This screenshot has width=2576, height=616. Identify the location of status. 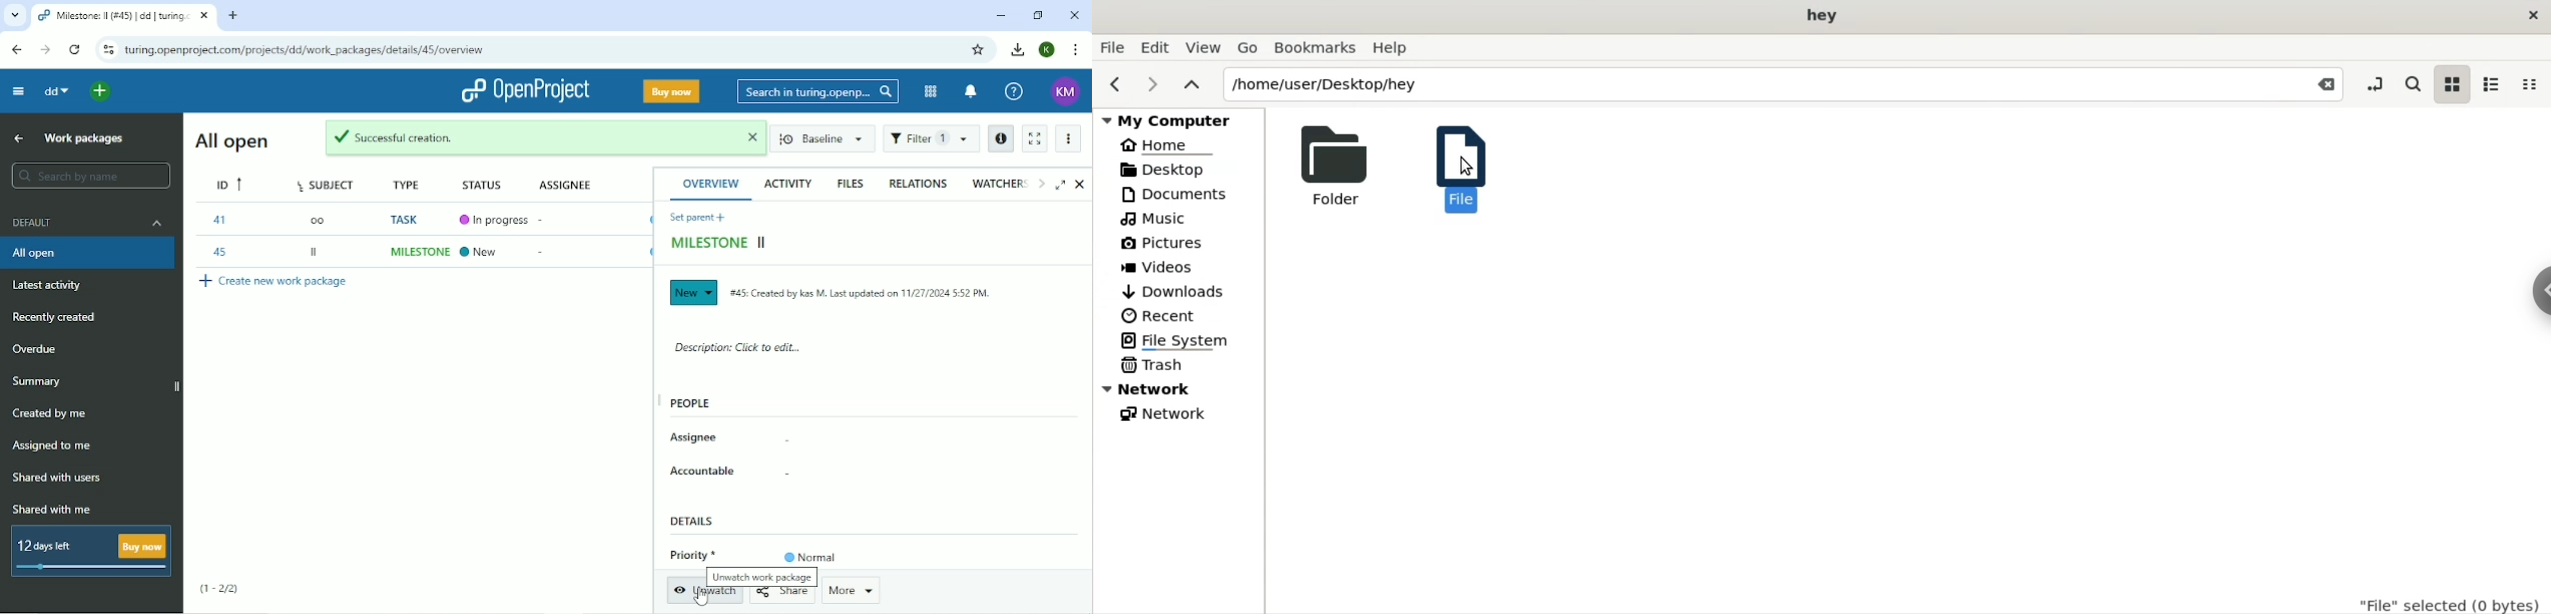
(476, 182).